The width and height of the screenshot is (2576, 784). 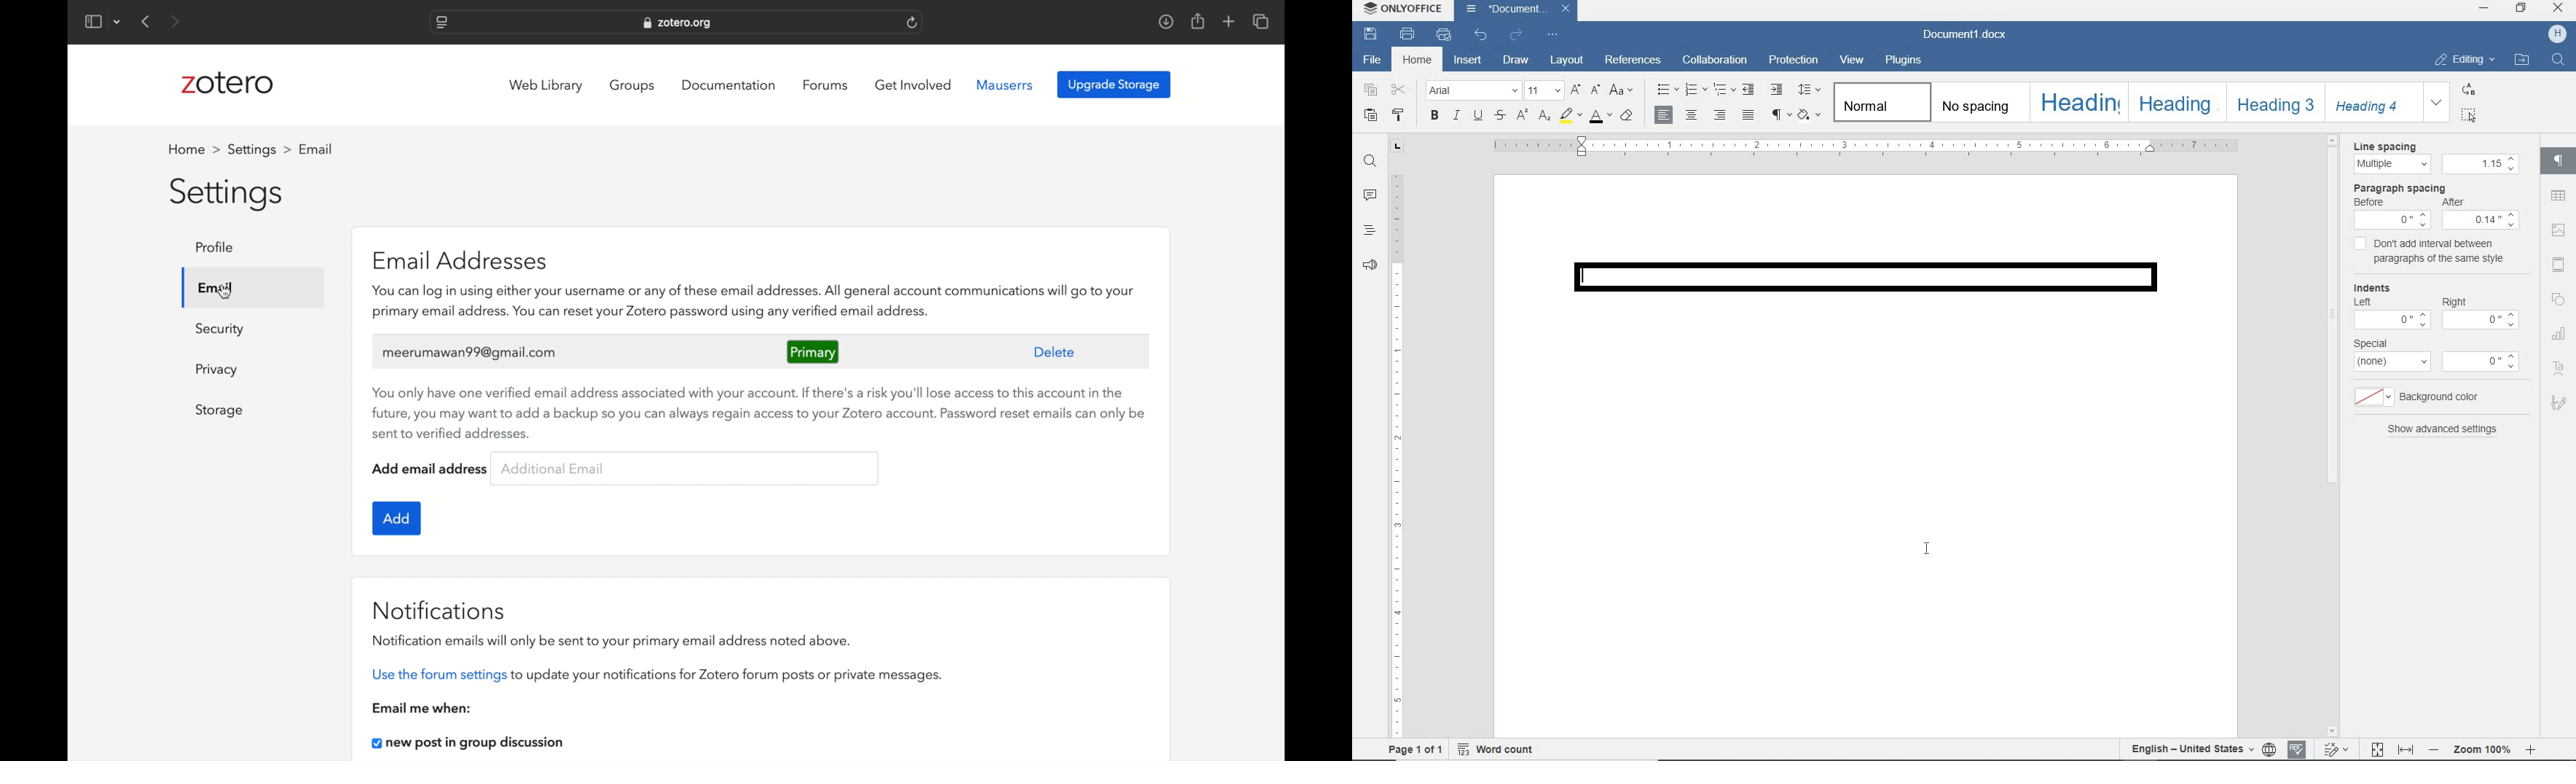 What do you see at coordinates (2560, 369) in the screenshot?
I see `Text Art` at bounding box center [2560, 369].